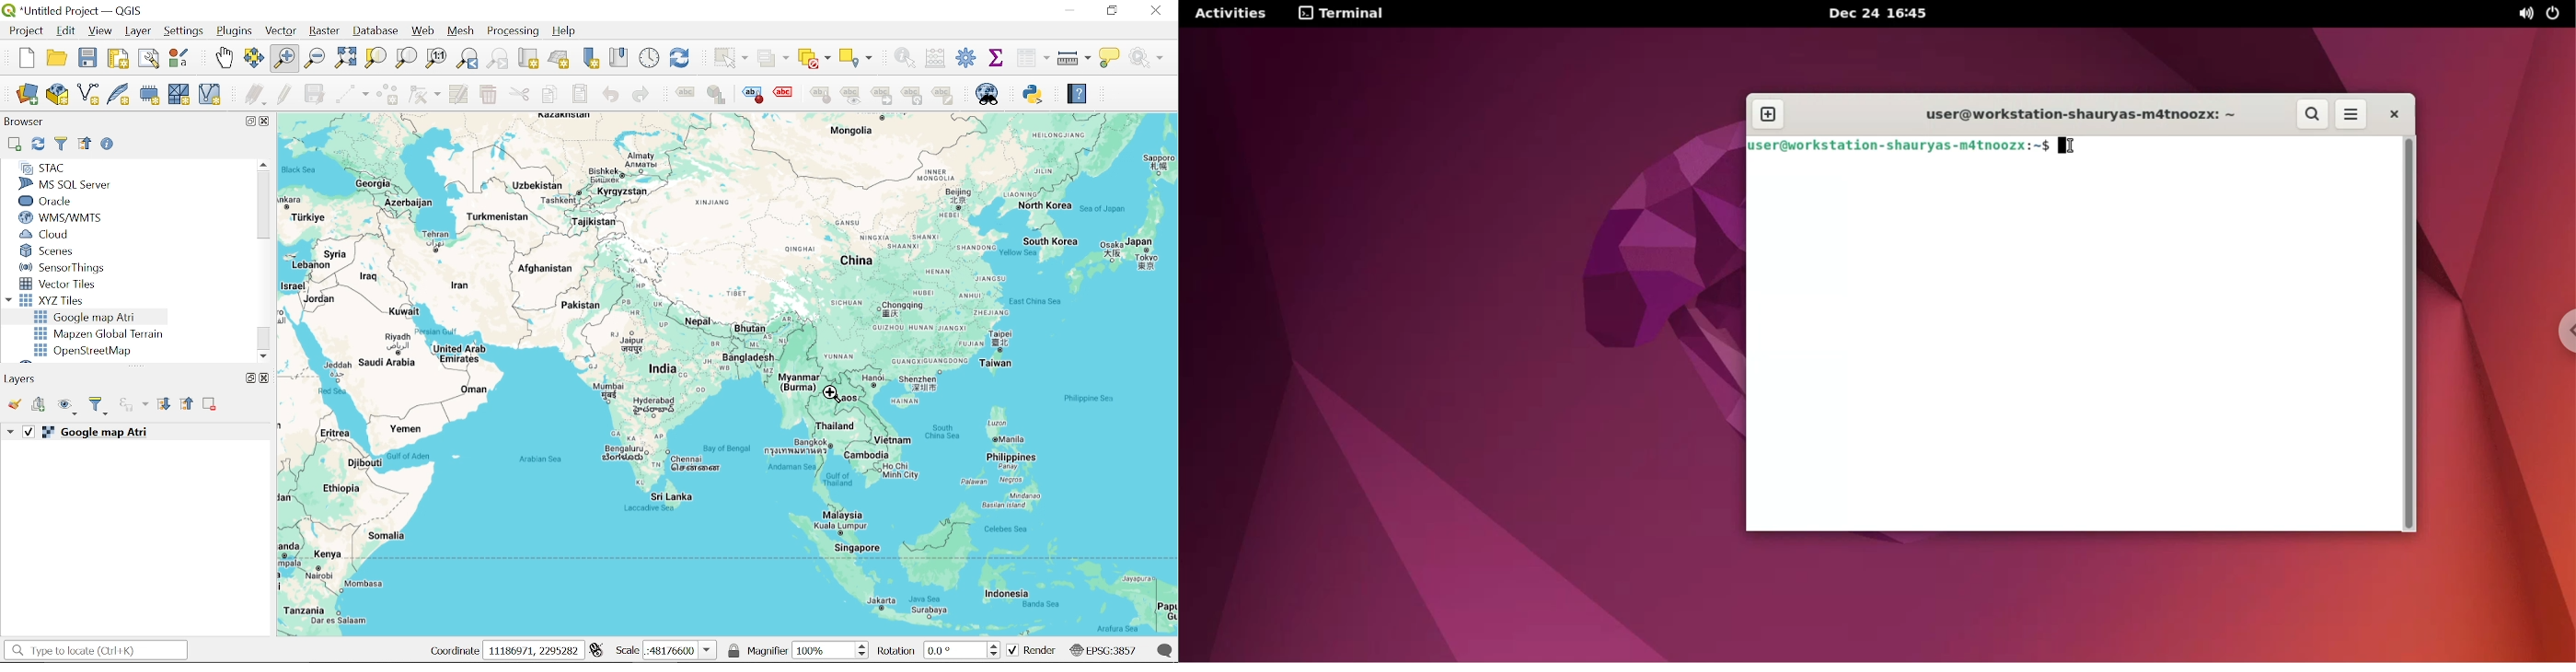  I want to click on Filter Browser, so click(61, 144).